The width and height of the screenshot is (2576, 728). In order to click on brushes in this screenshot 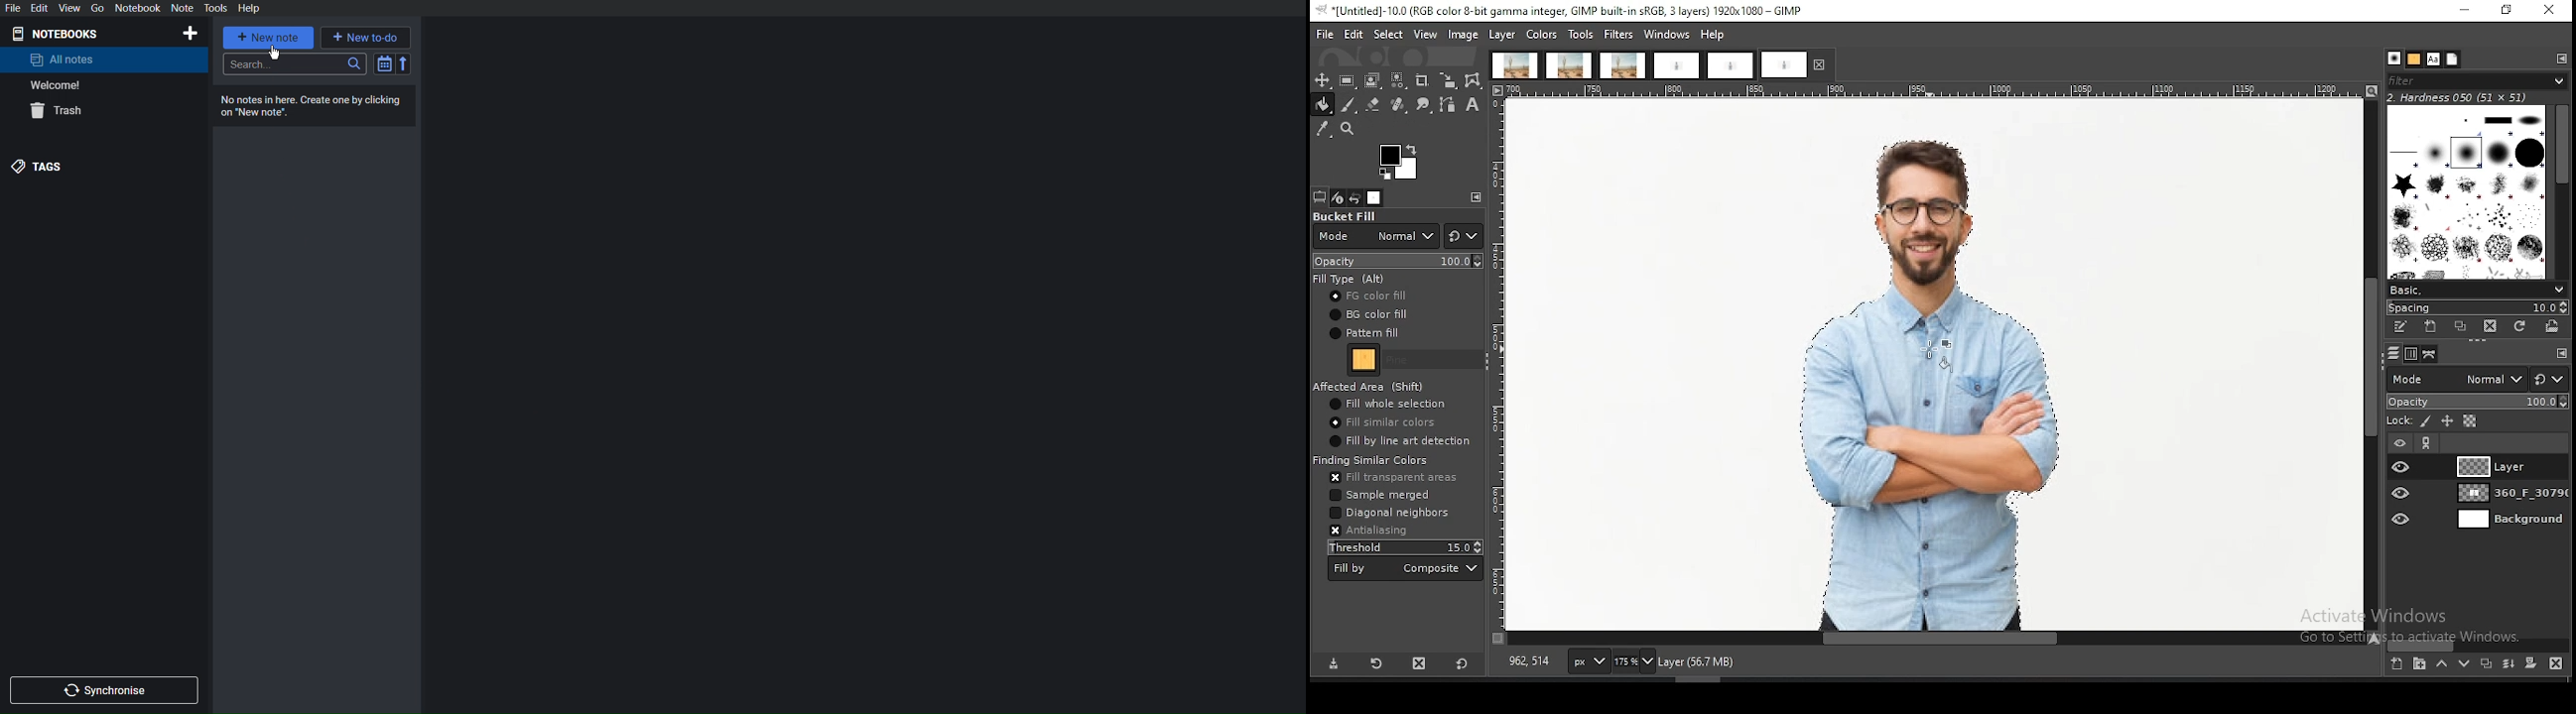, I will do `click(2393, 59)`.